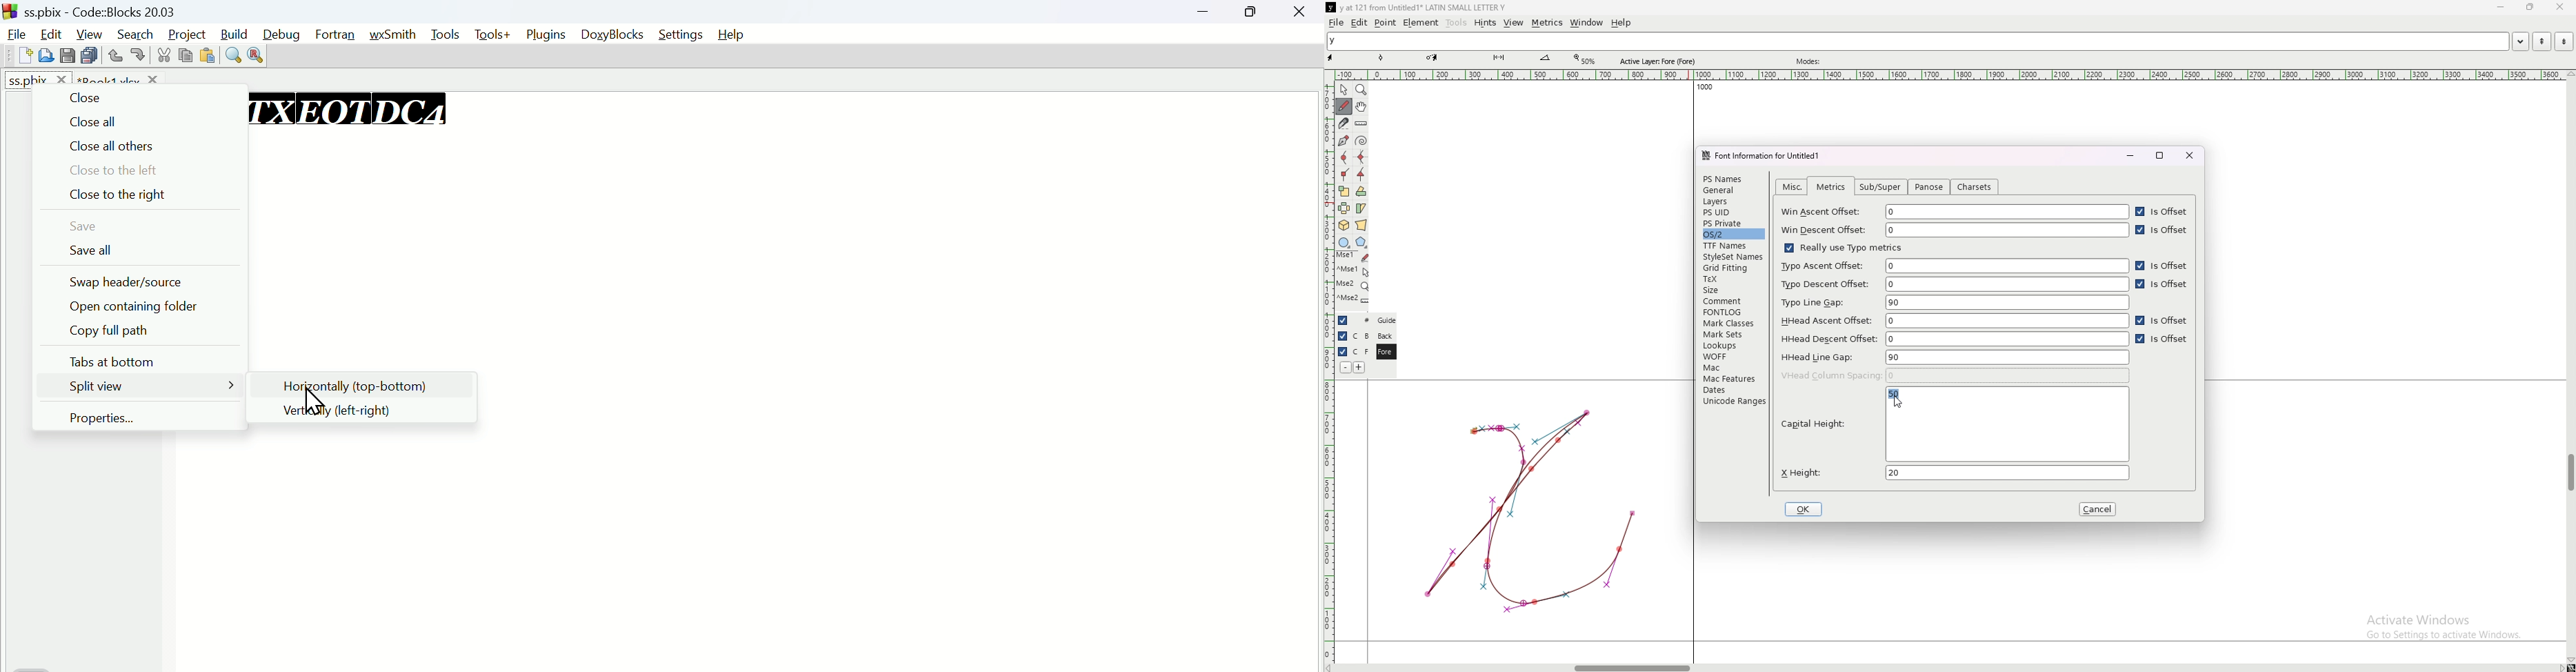  Describe the element at coordinates (1300, 12) in the screenshot. I see `close` at that location.